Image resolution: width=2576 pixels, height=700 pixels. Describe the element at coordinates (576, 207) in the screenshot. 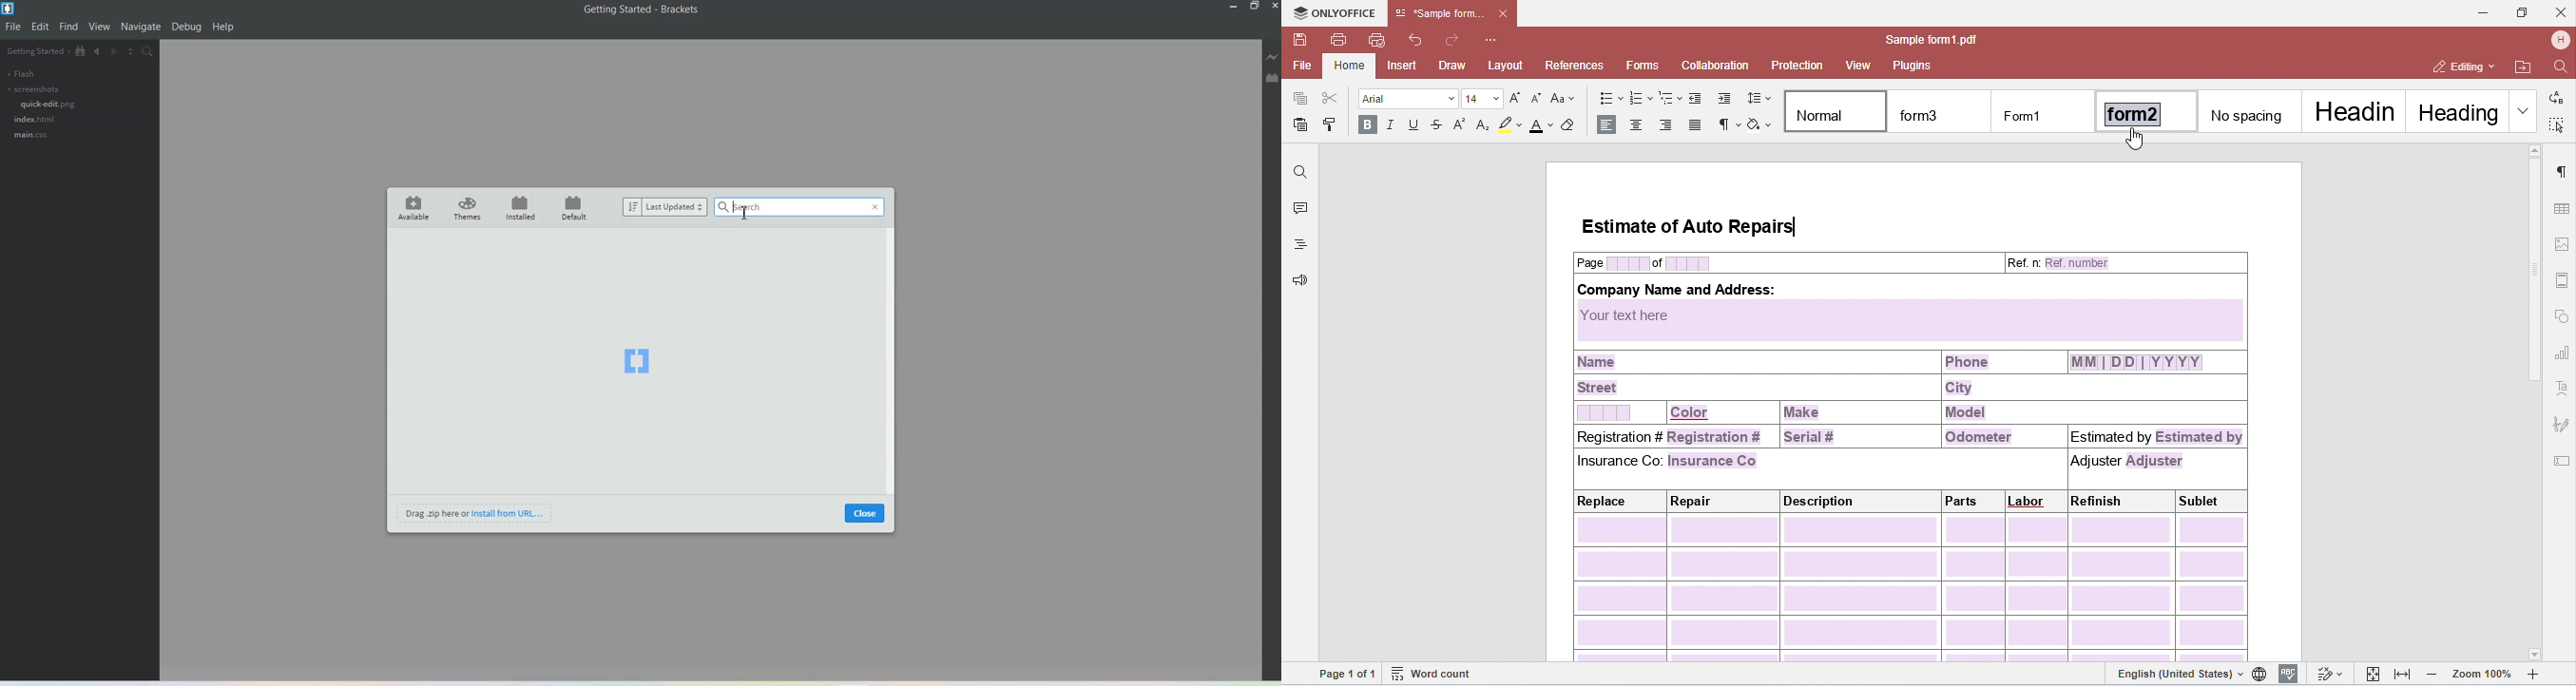

I see `Default` at that location.